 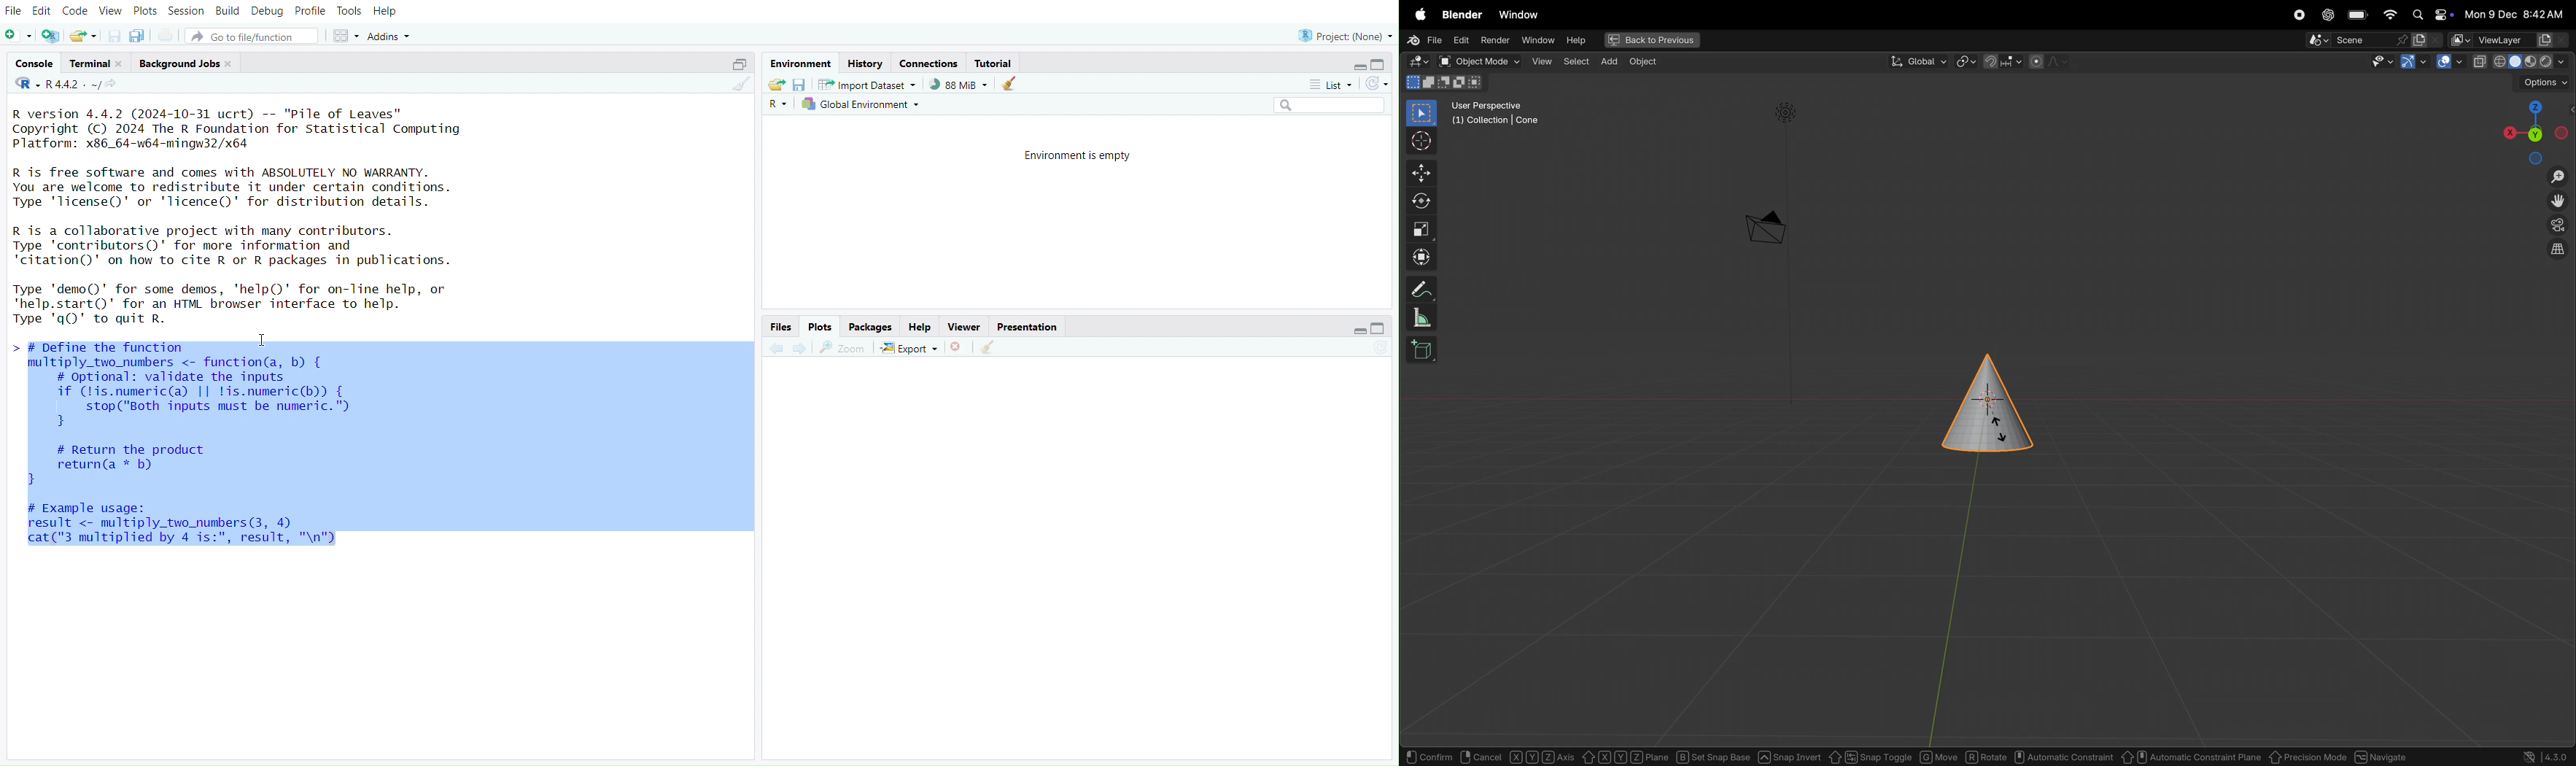 I want to click on Plots, so click(x=144, y=11).